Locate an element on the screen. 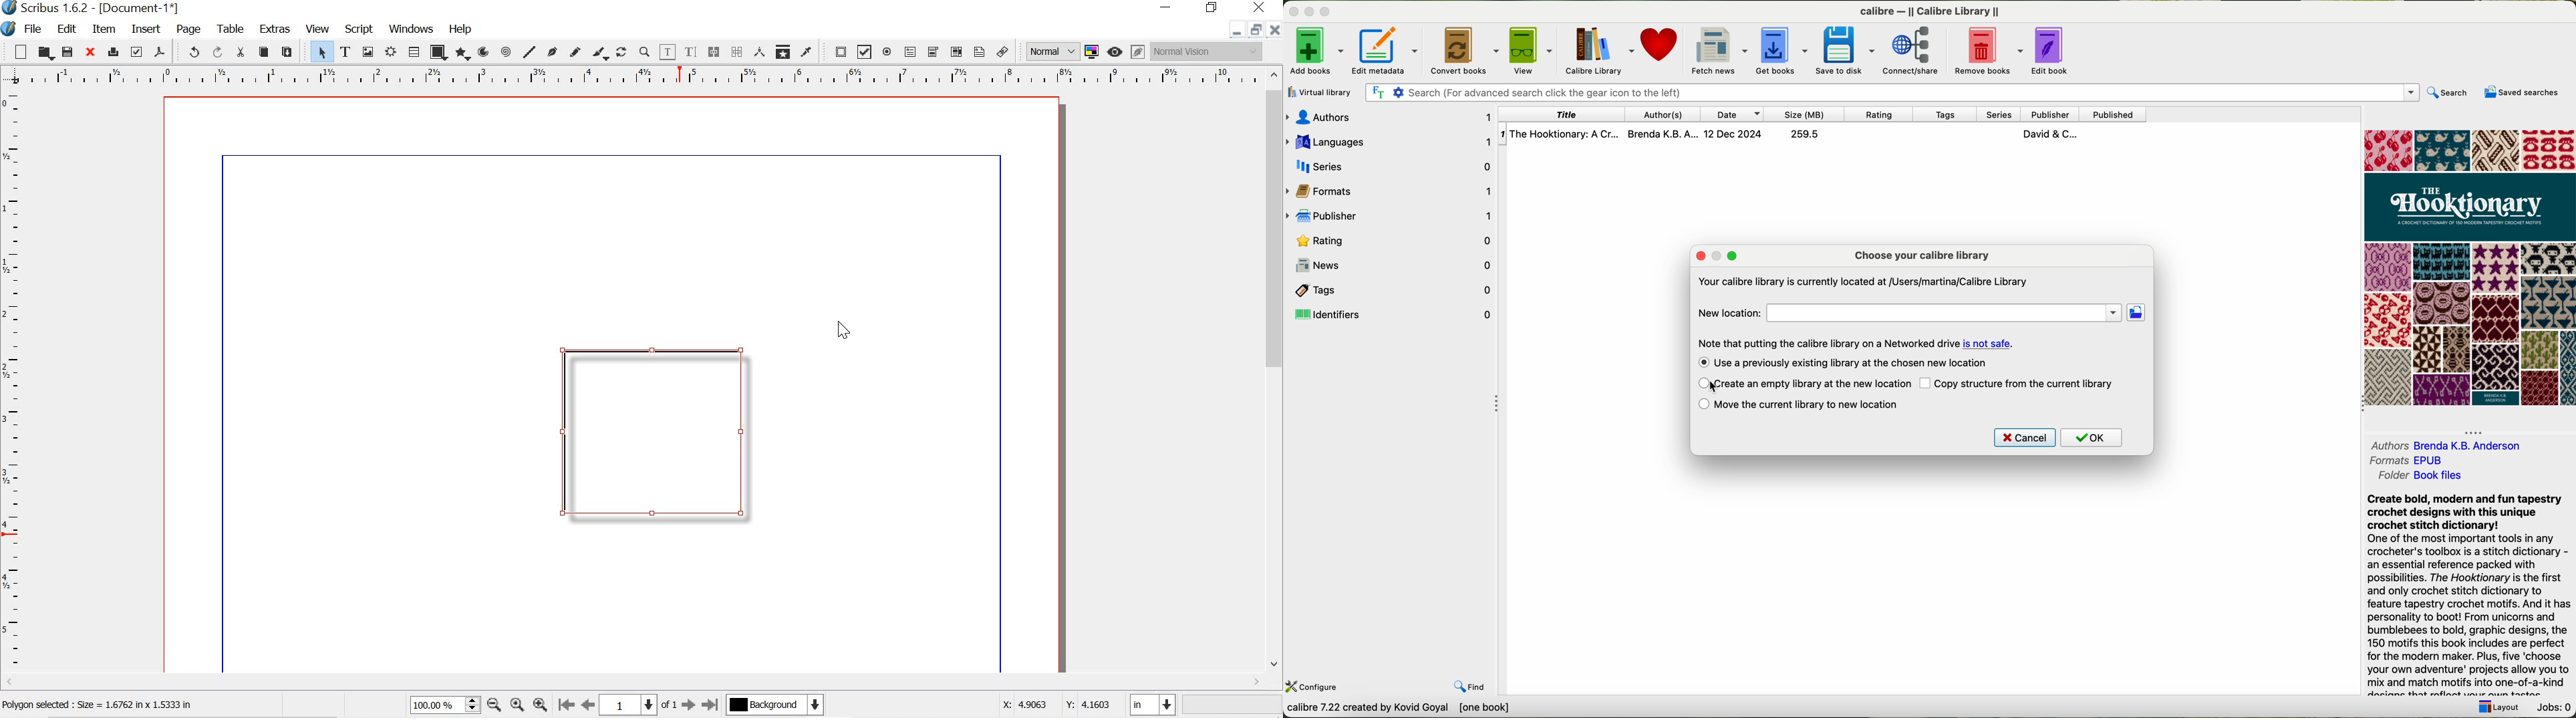 This screenshot has width=2576, height=728. rating is located at coordinates (1886, 114).